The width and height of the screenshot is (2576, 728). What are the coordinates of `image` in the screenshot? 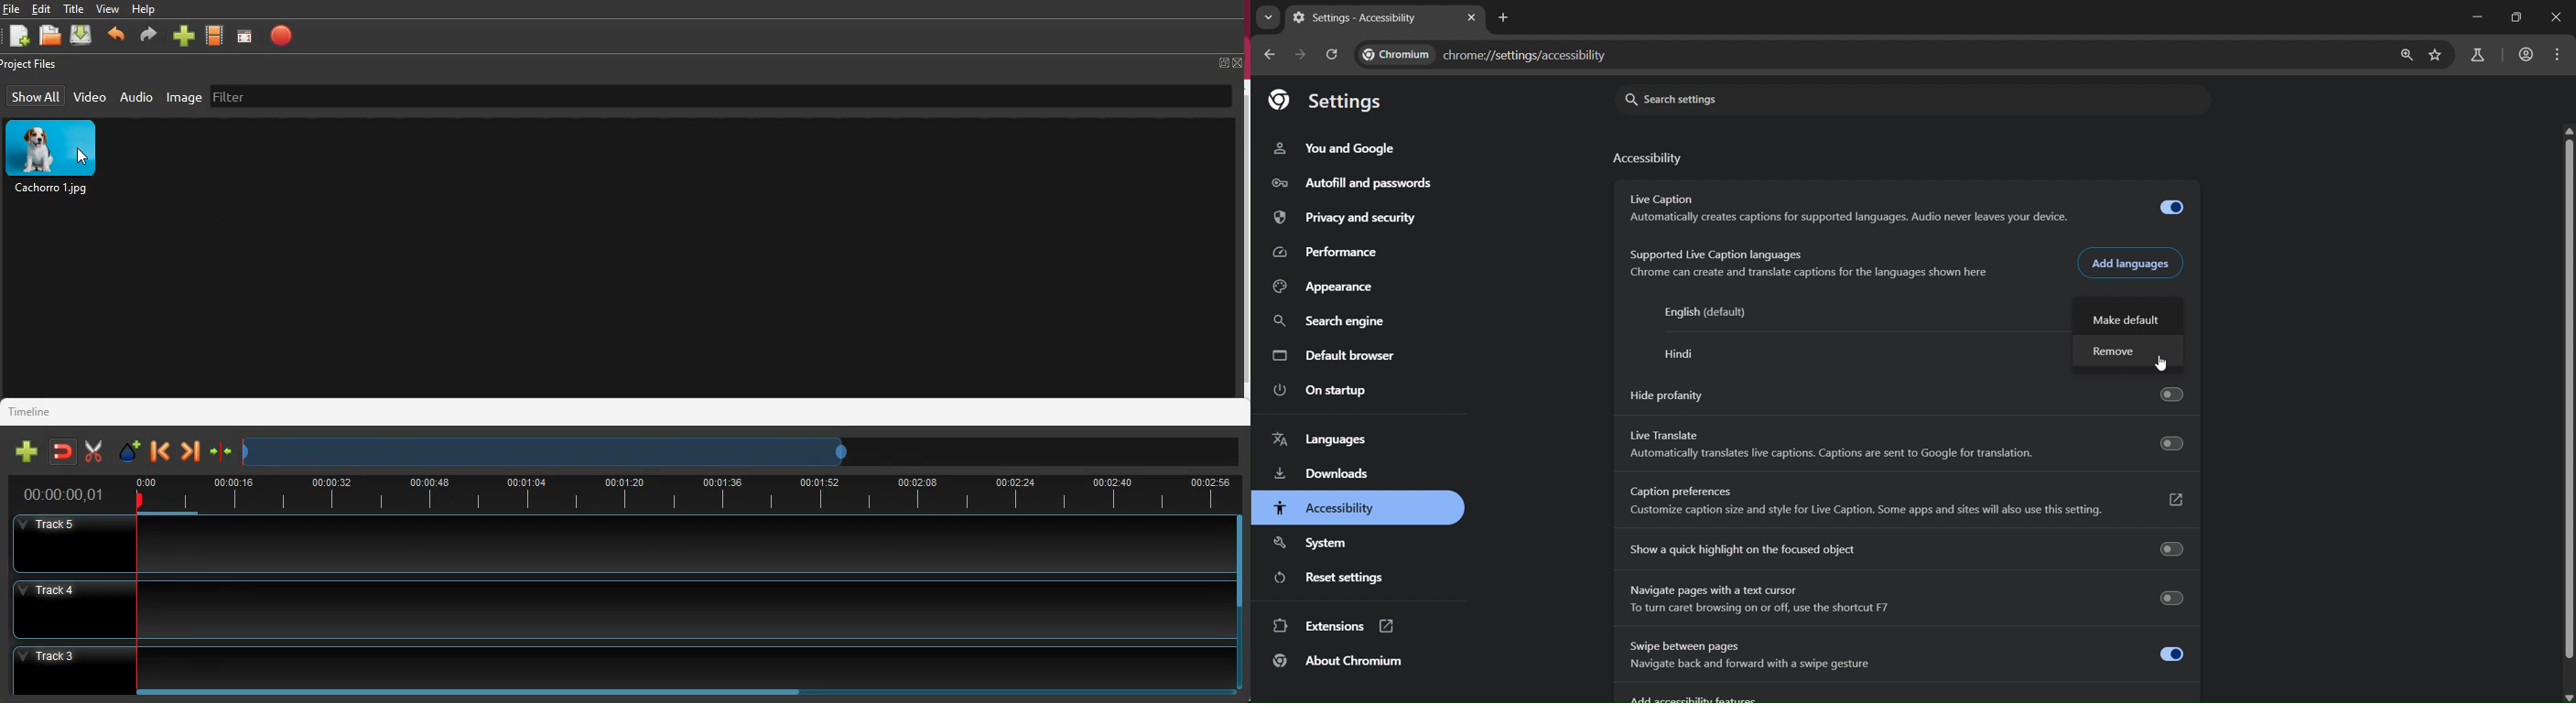 It's located at (59, 157).